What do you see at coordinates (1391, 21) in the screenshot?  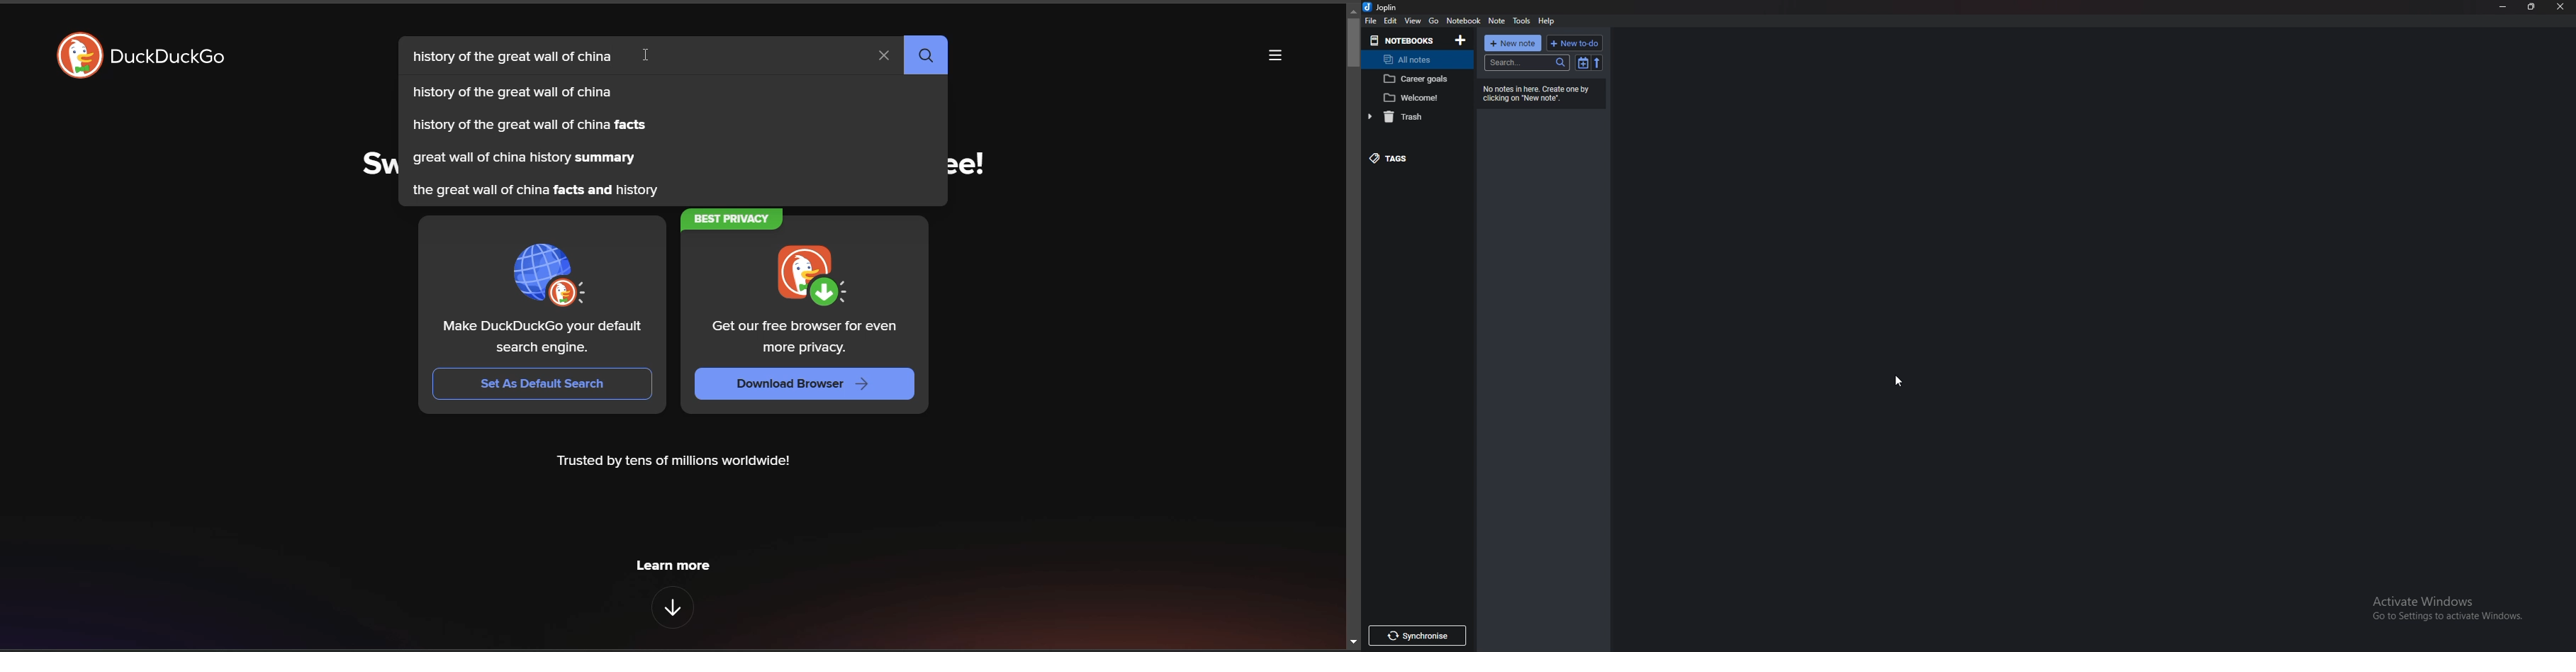 I see `edit` at bounding box center [1391, 21].